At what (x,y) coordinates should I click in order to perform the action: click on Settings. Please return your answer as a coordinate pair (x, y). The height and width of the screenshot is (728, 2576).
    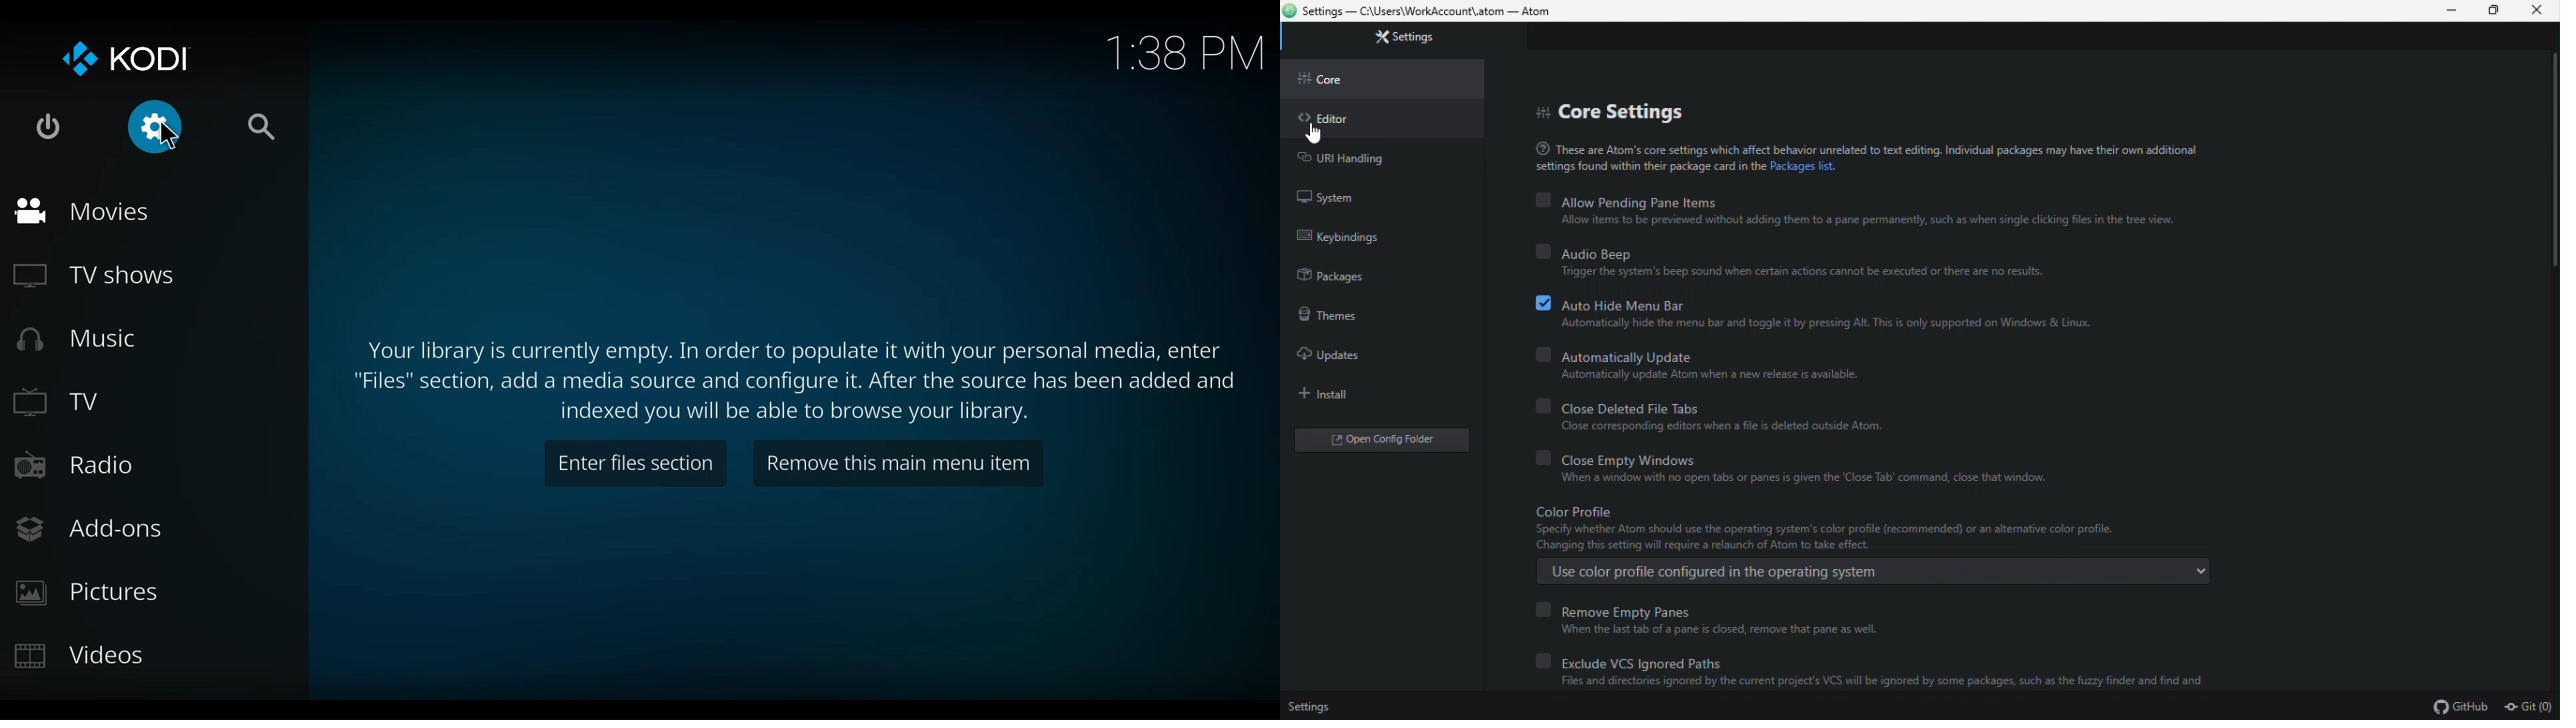
    Looking at the image, I should click on (1311, 704).